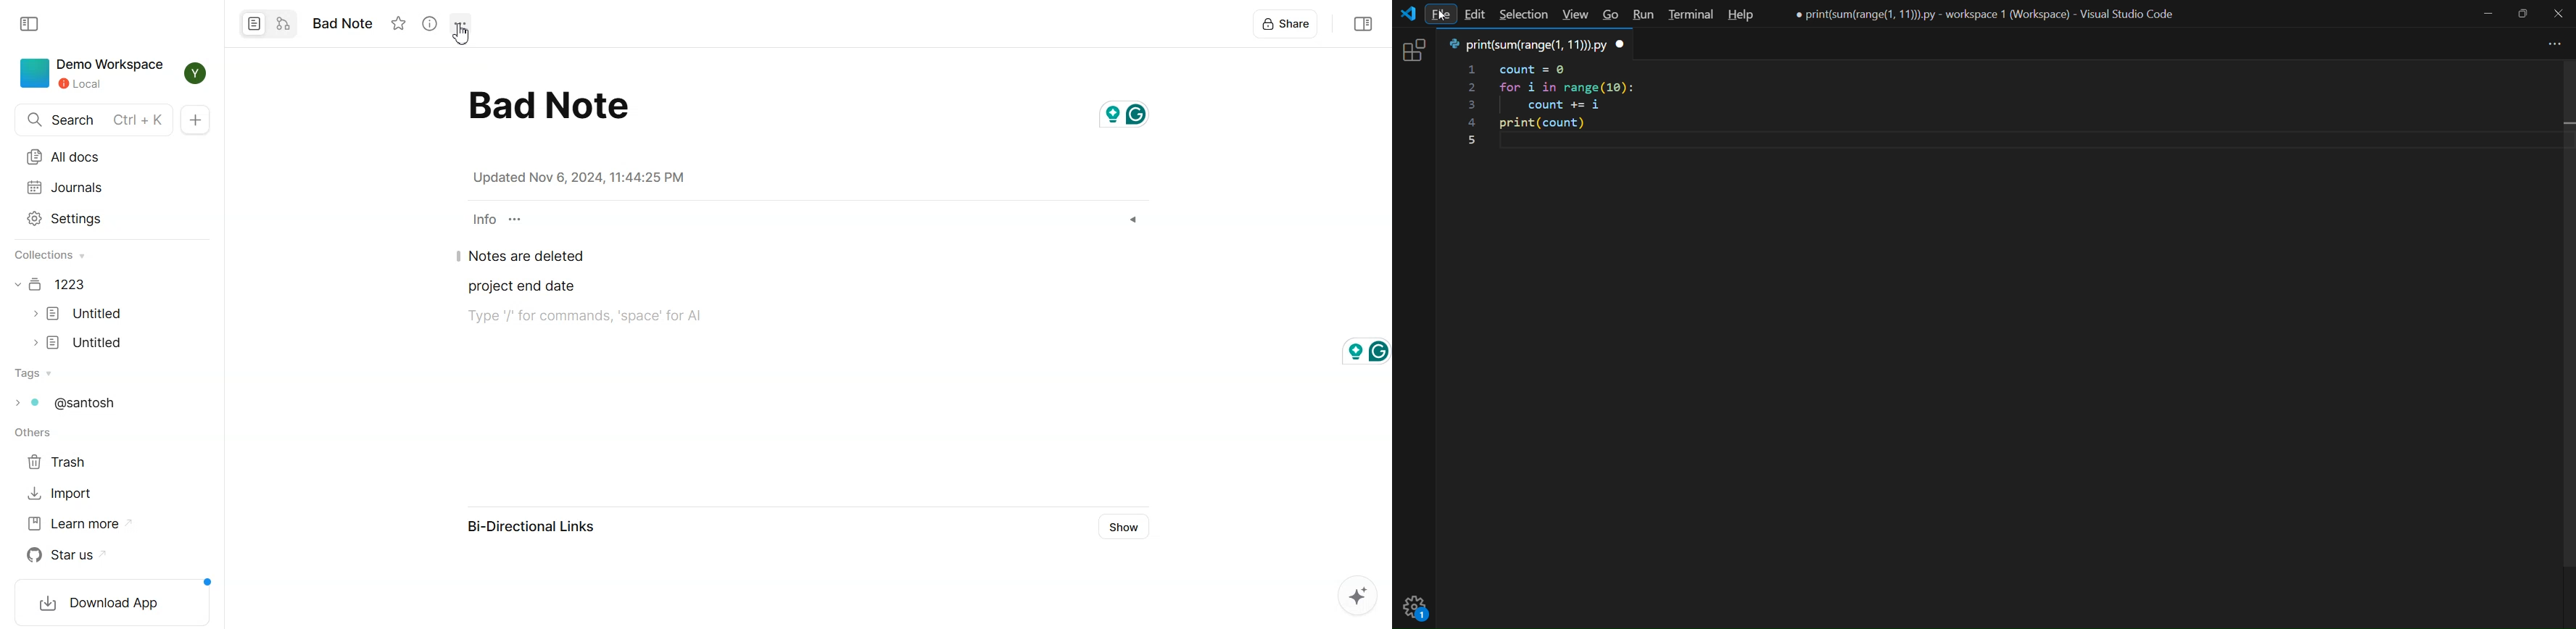 This screenshot has width=2576, height=644. What do you see at coordinates (33, 373) in the screenshot?
I see `Tags` at bounding box center [33, 373].